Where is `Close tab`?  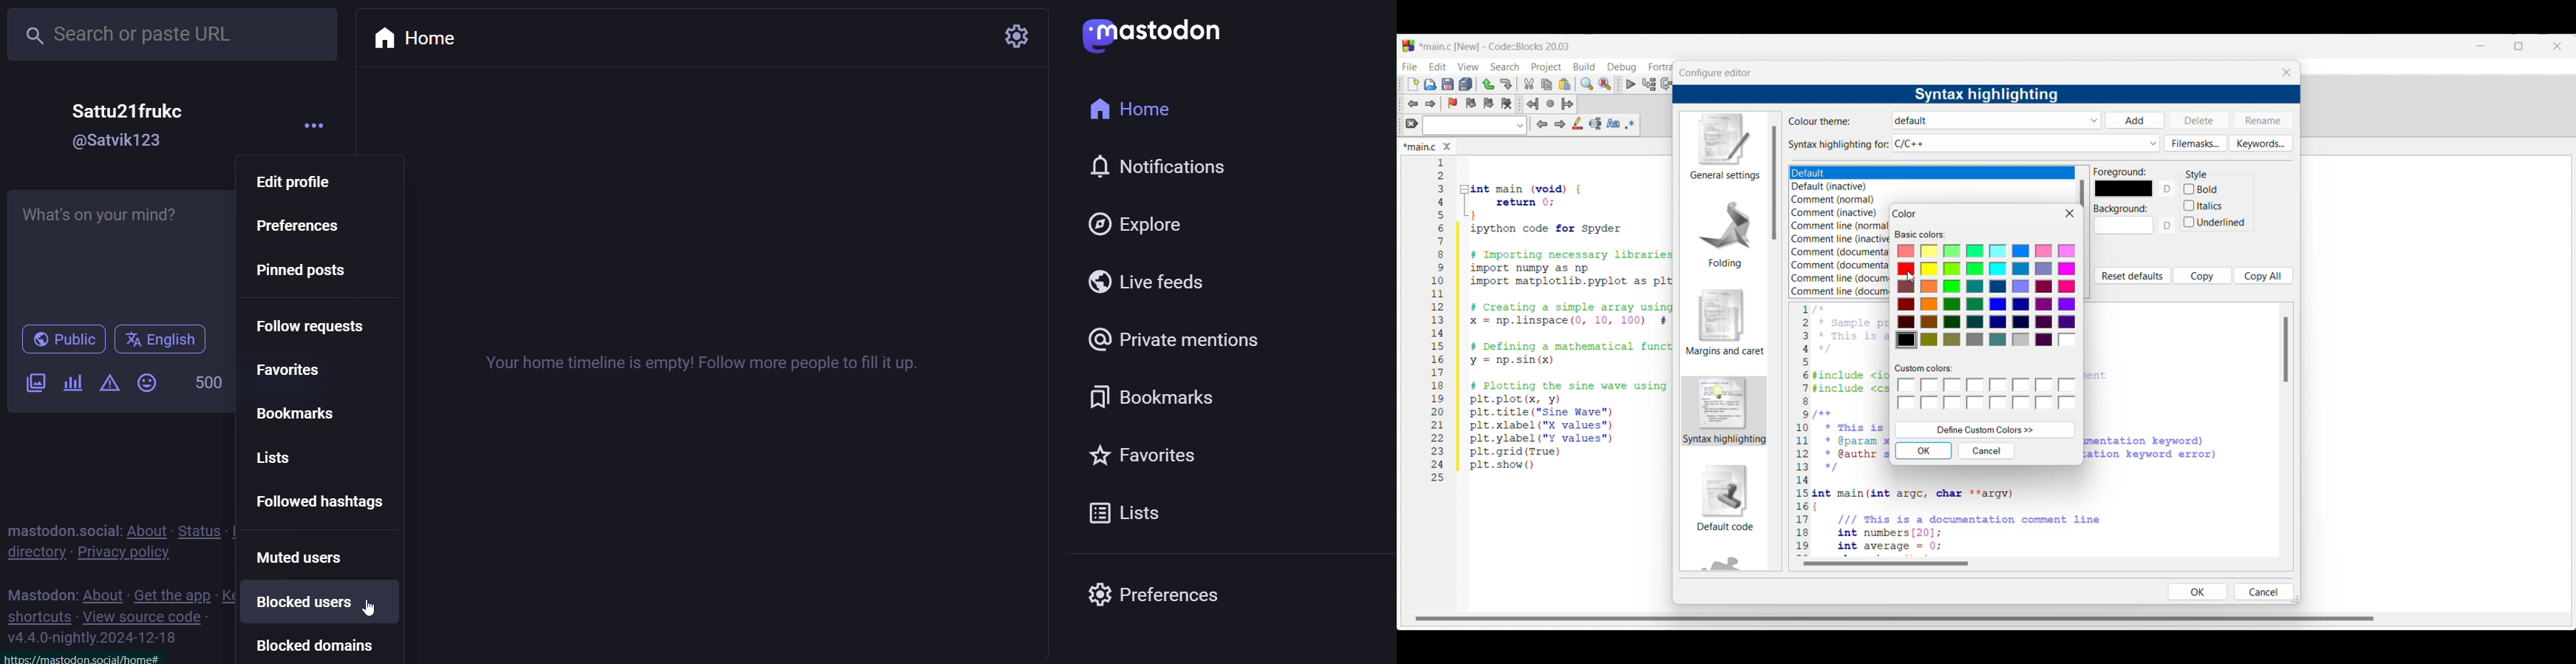
Close tab is located at coordinates (1447, 146).